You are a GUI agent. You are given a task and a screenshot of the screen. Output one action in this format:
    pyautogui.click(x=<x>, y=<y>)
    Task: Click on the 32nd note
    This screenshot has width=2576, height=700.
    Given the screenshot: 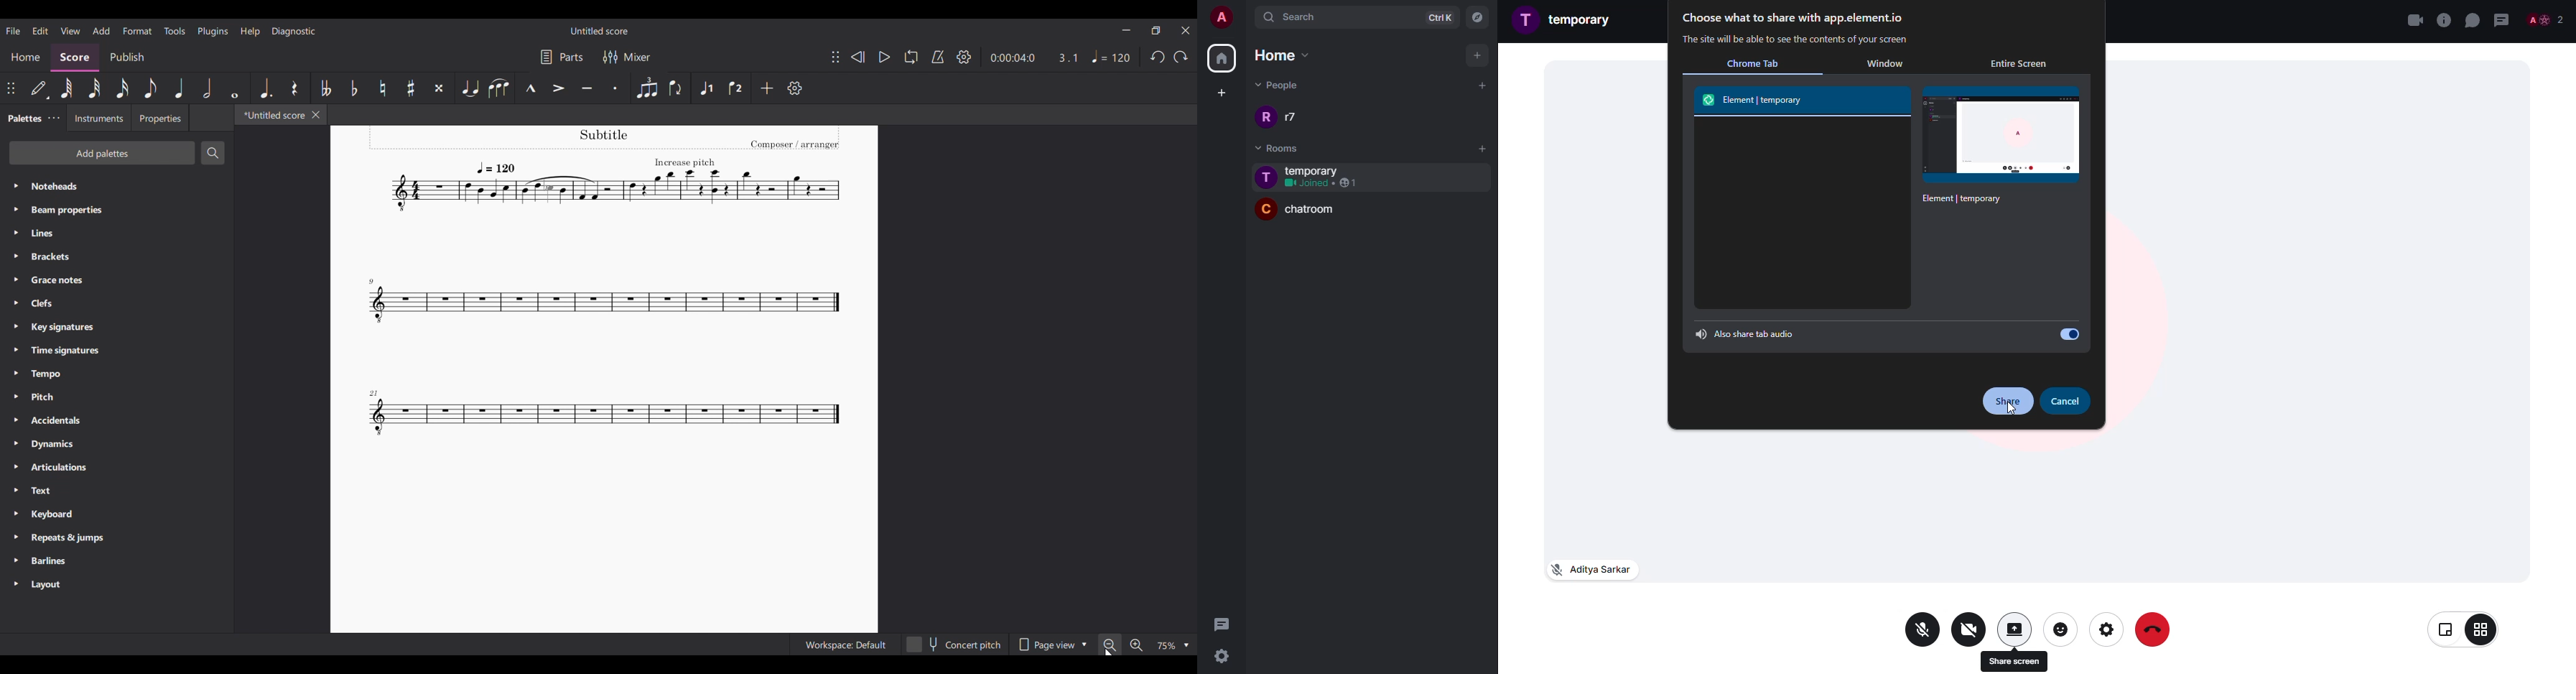 What is the action you would take?
    pyautogui.click(x=94, y=89)
    